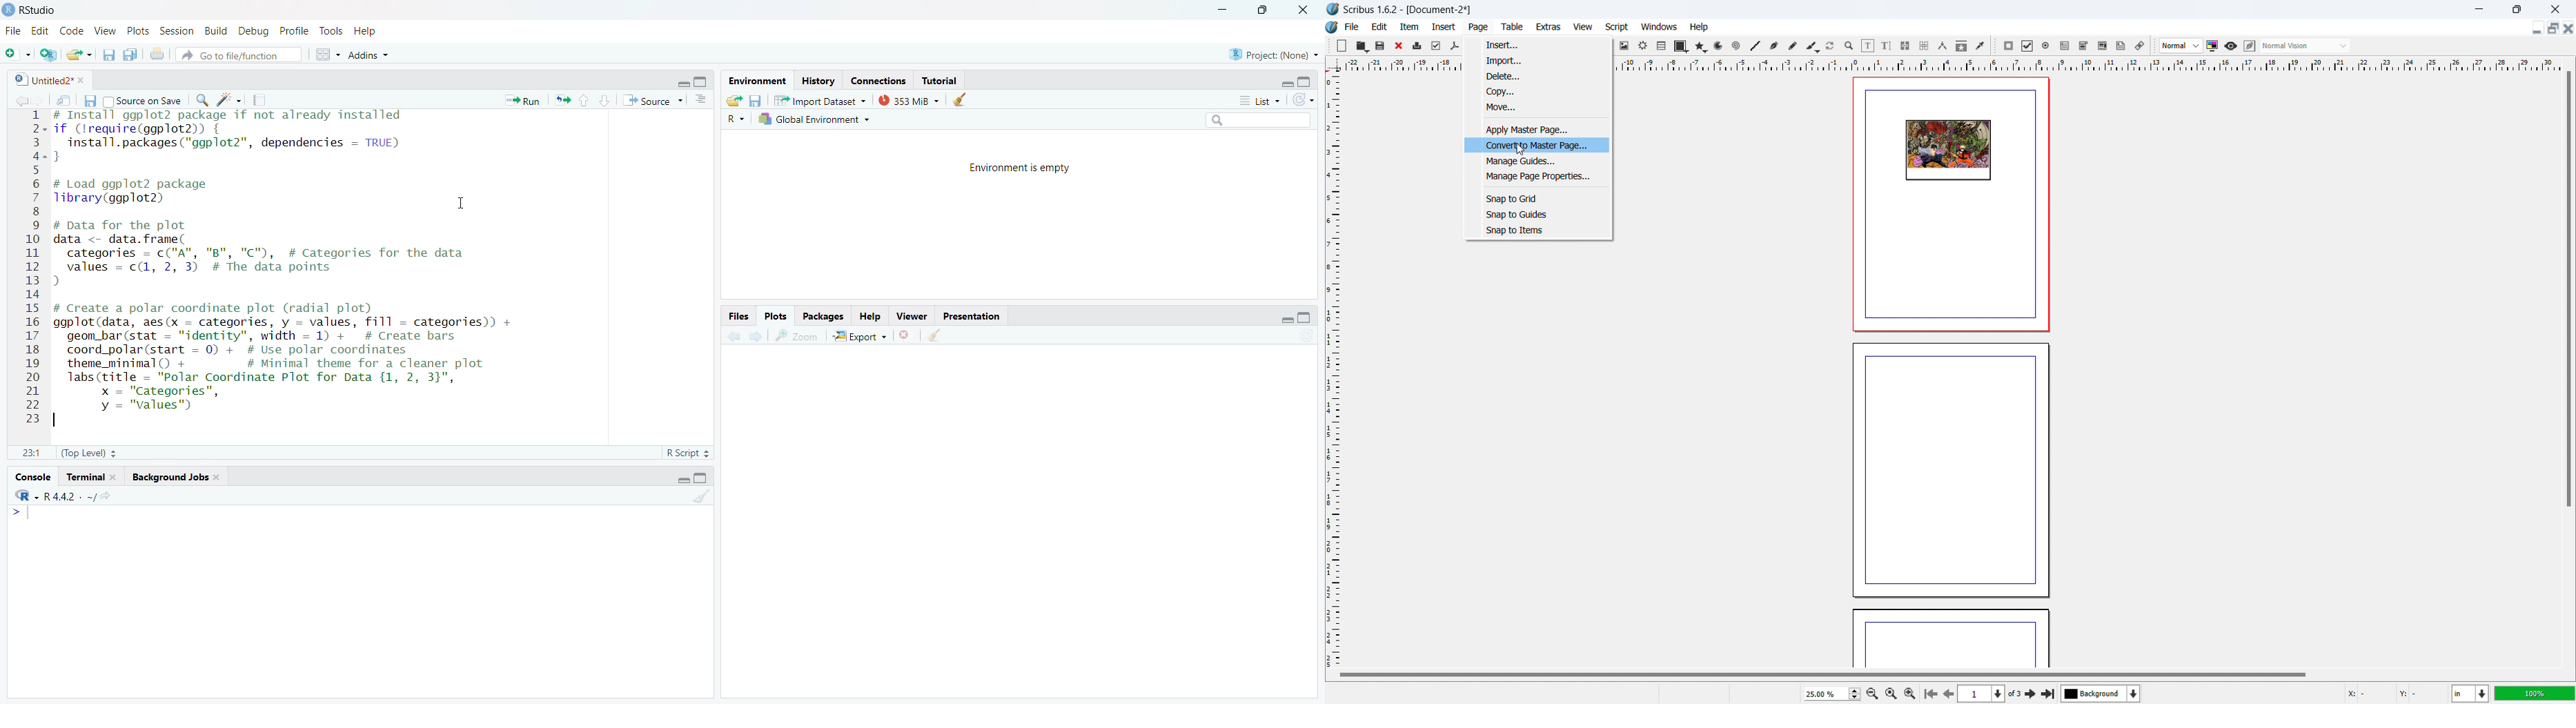 This screenshot has width=2576, height=728. What do you see at coordinates (690, 451) in the screenshot?
I see `R Script 3` at bounding box center [690, 451].